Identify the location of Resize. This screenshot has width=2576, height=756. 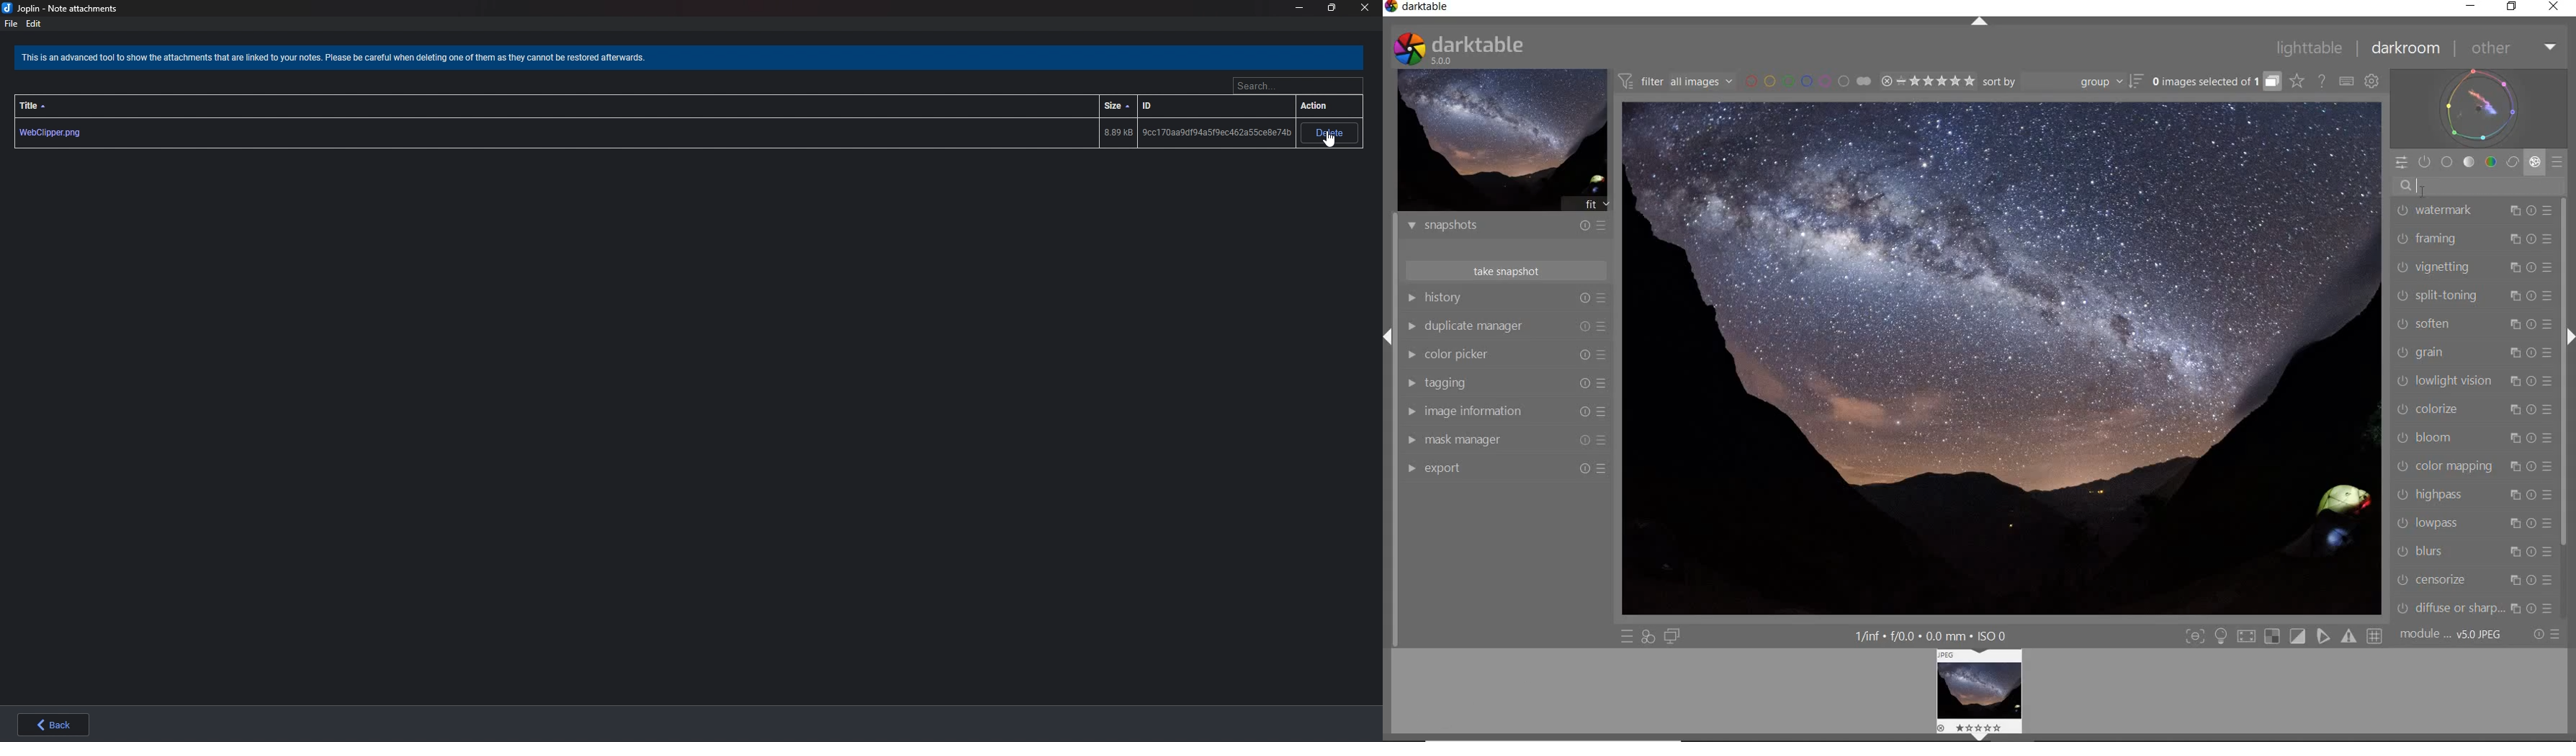
(1333, 8).